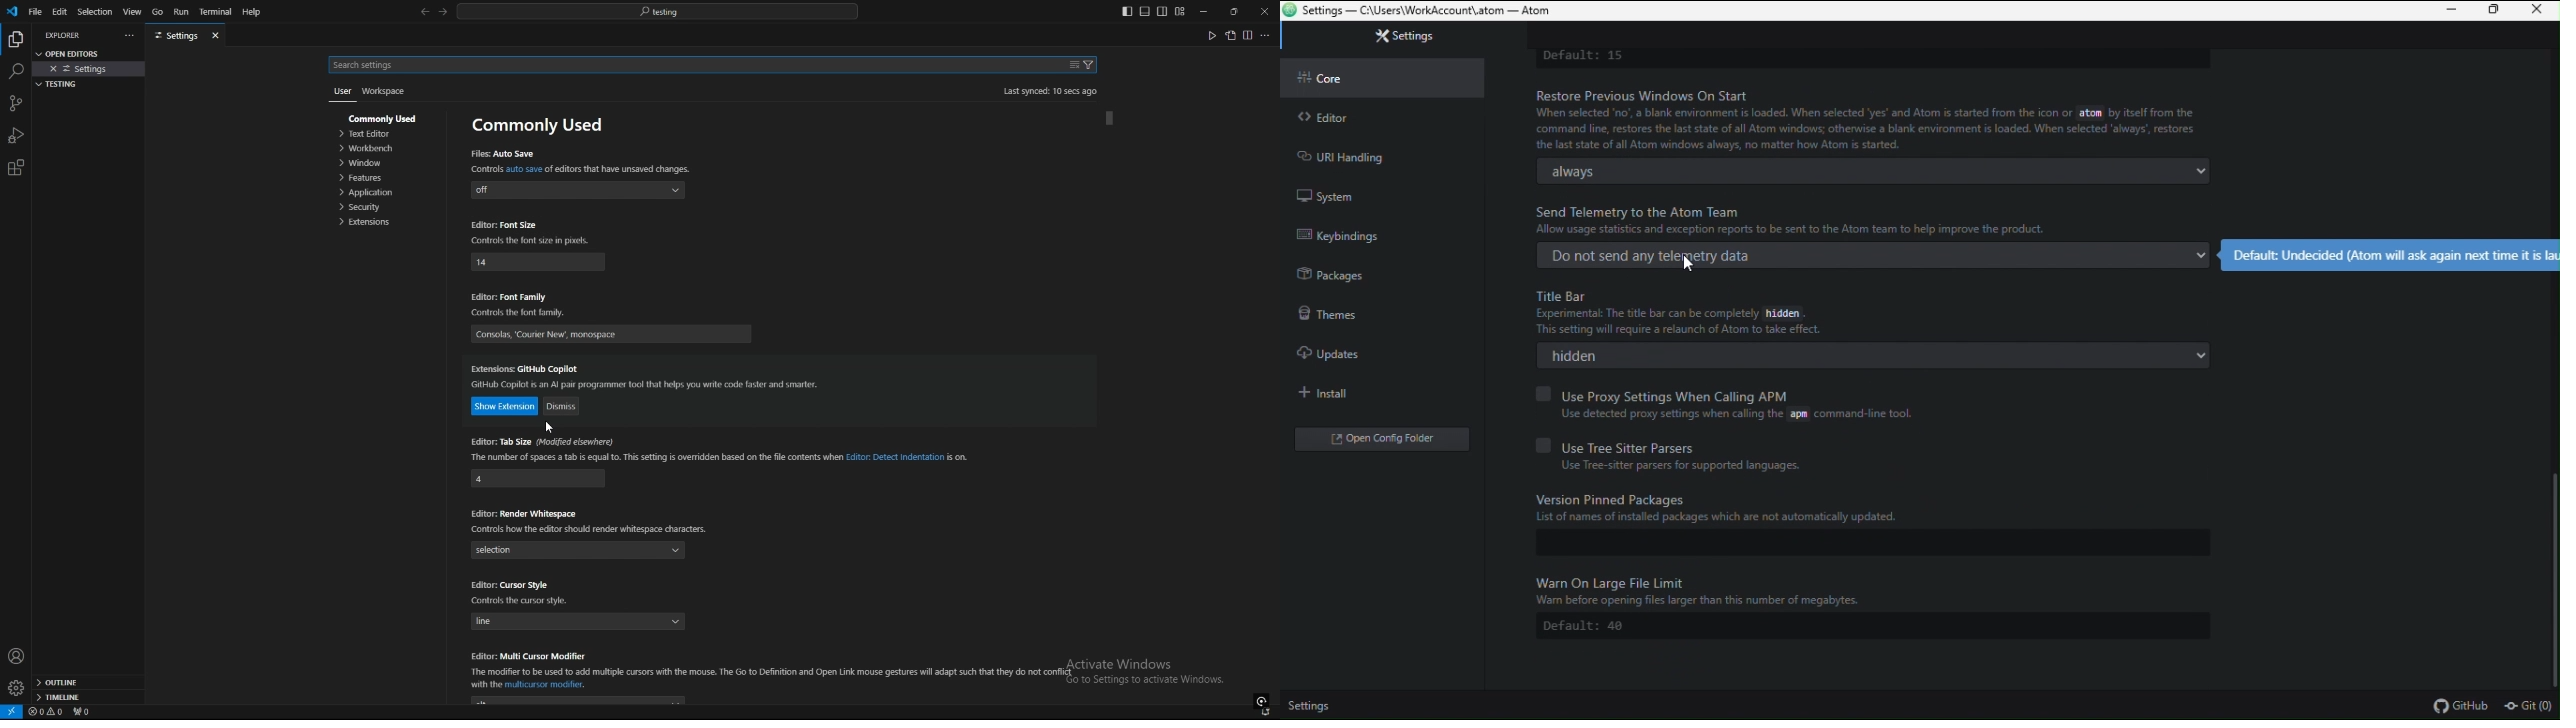  What do you see at coordinates (16, 168) in the screenshot?
I see `extensions` at bounding box center [16, 168].